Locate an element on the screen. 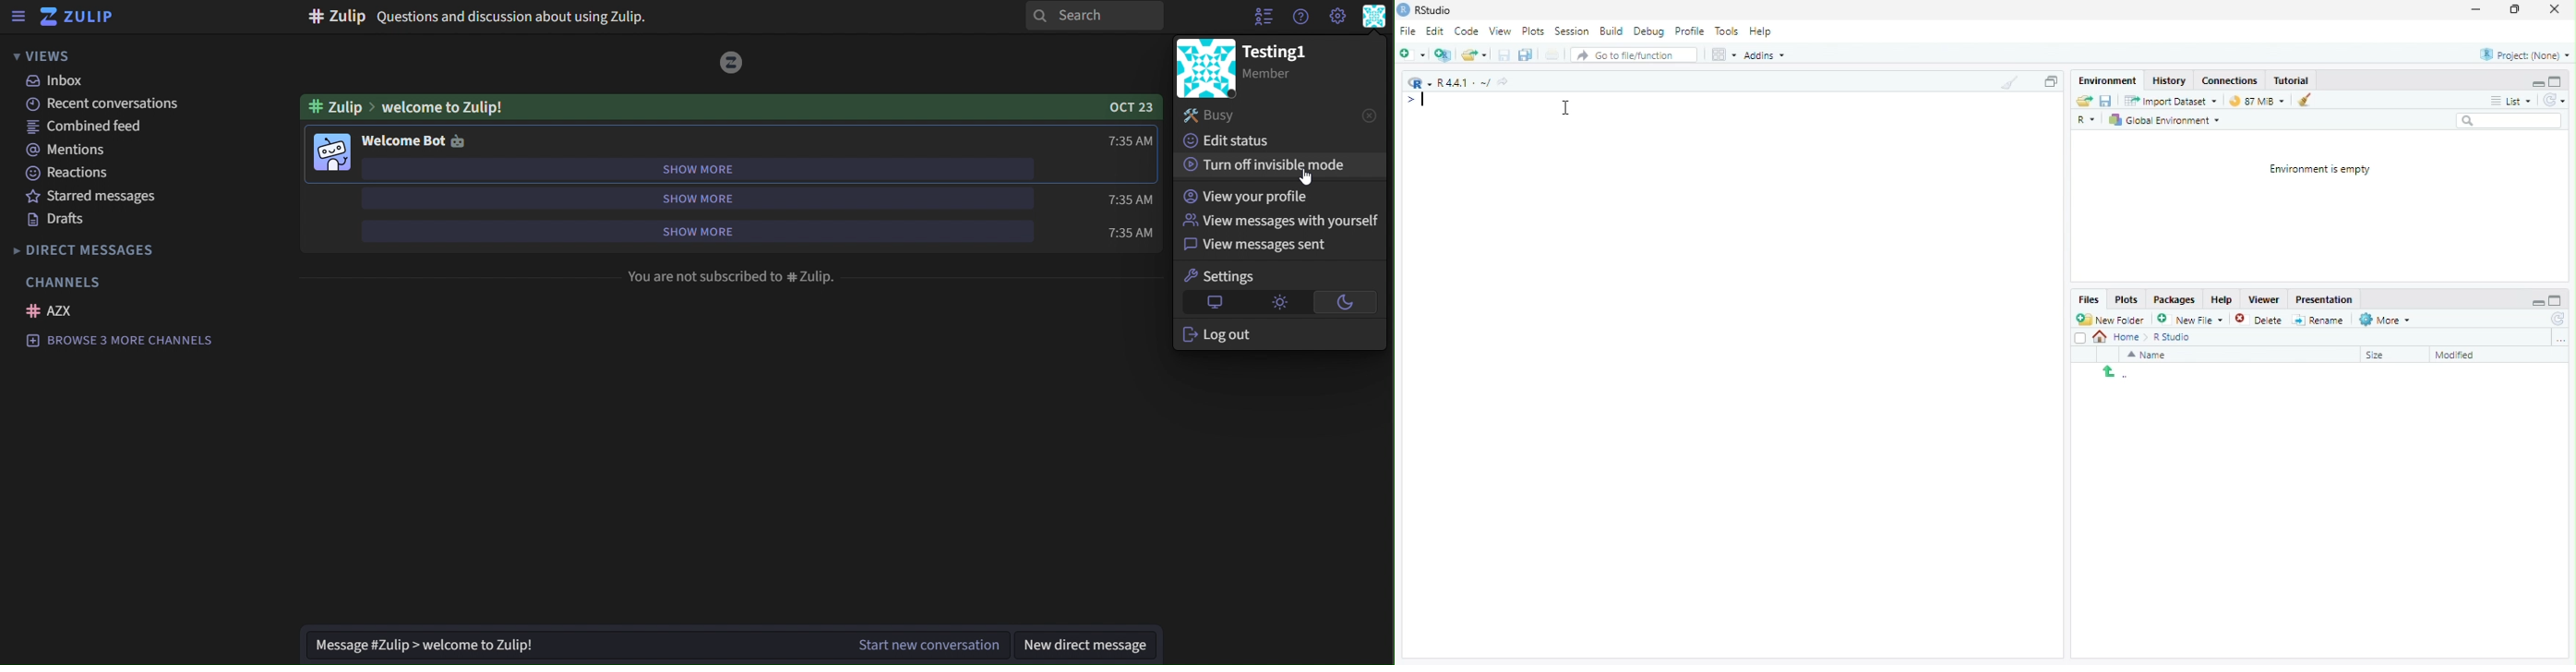  Return is located at coordinates (2115, 373).